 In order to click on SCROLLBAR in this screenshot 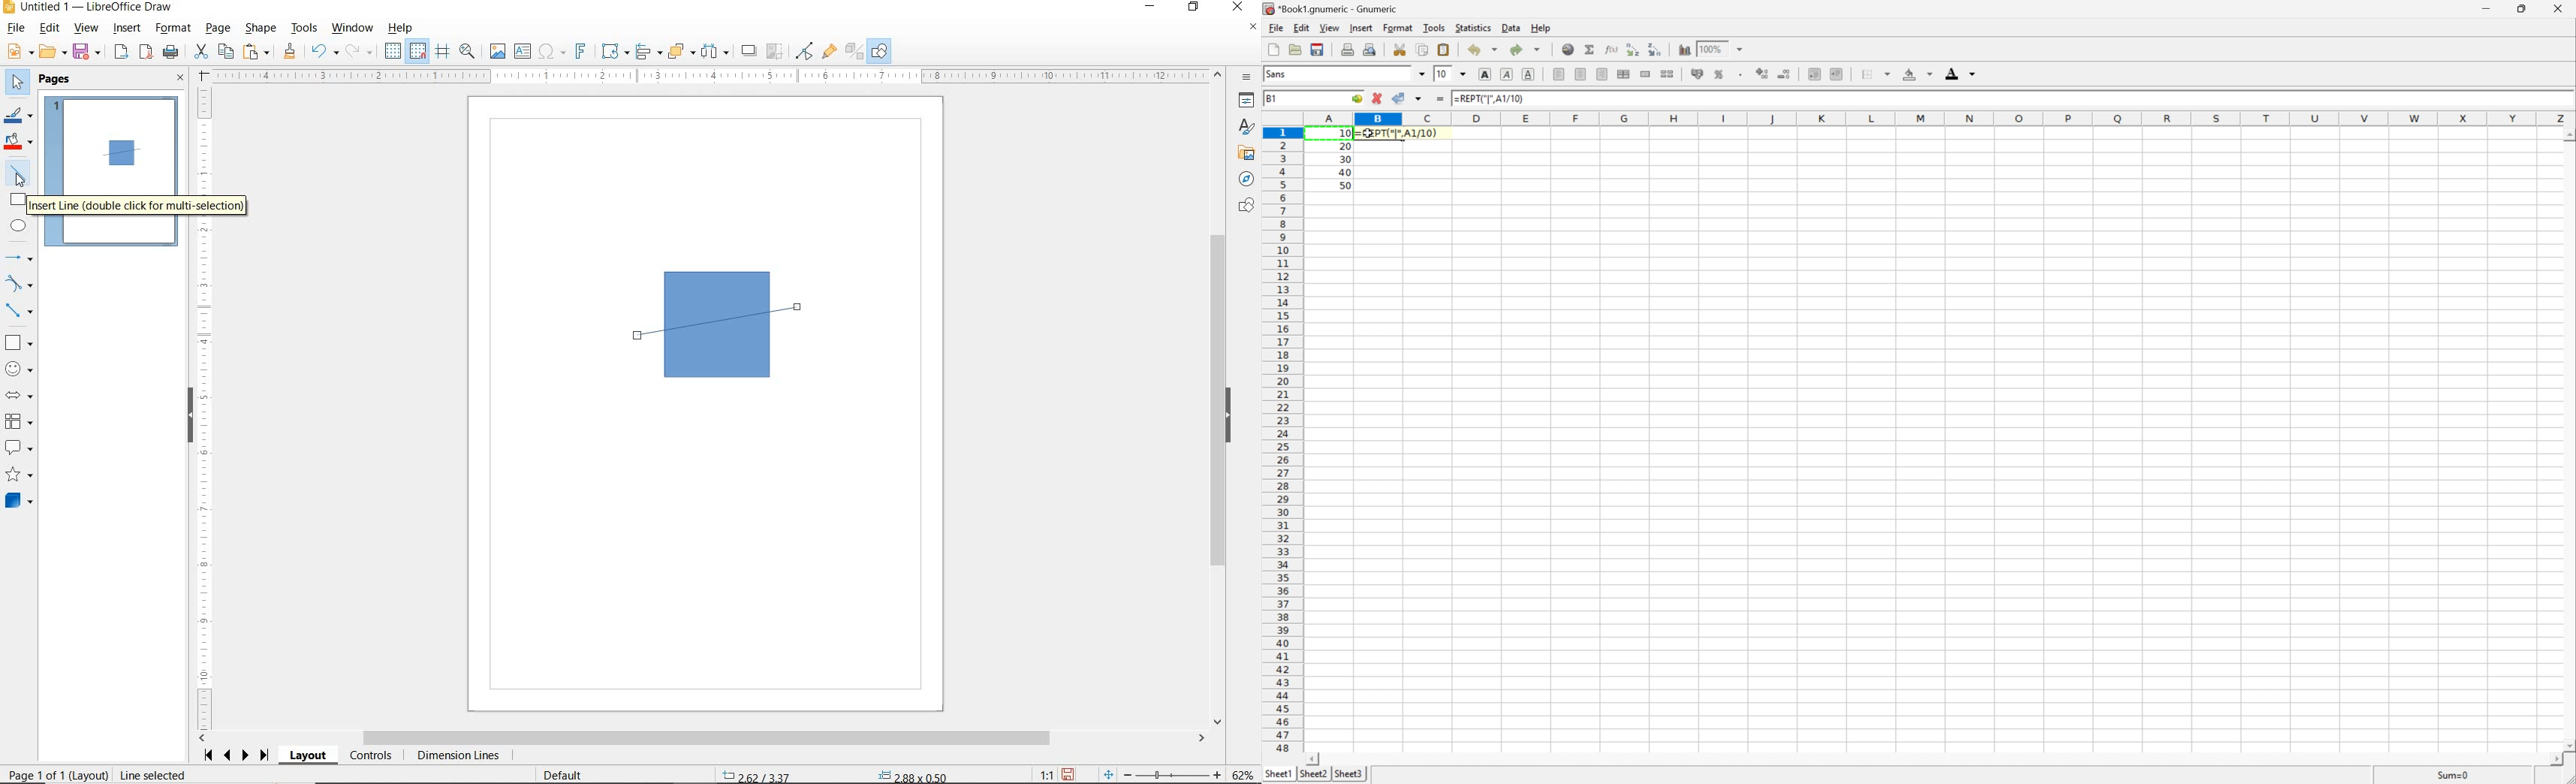, I will do `click(702, 738)`.